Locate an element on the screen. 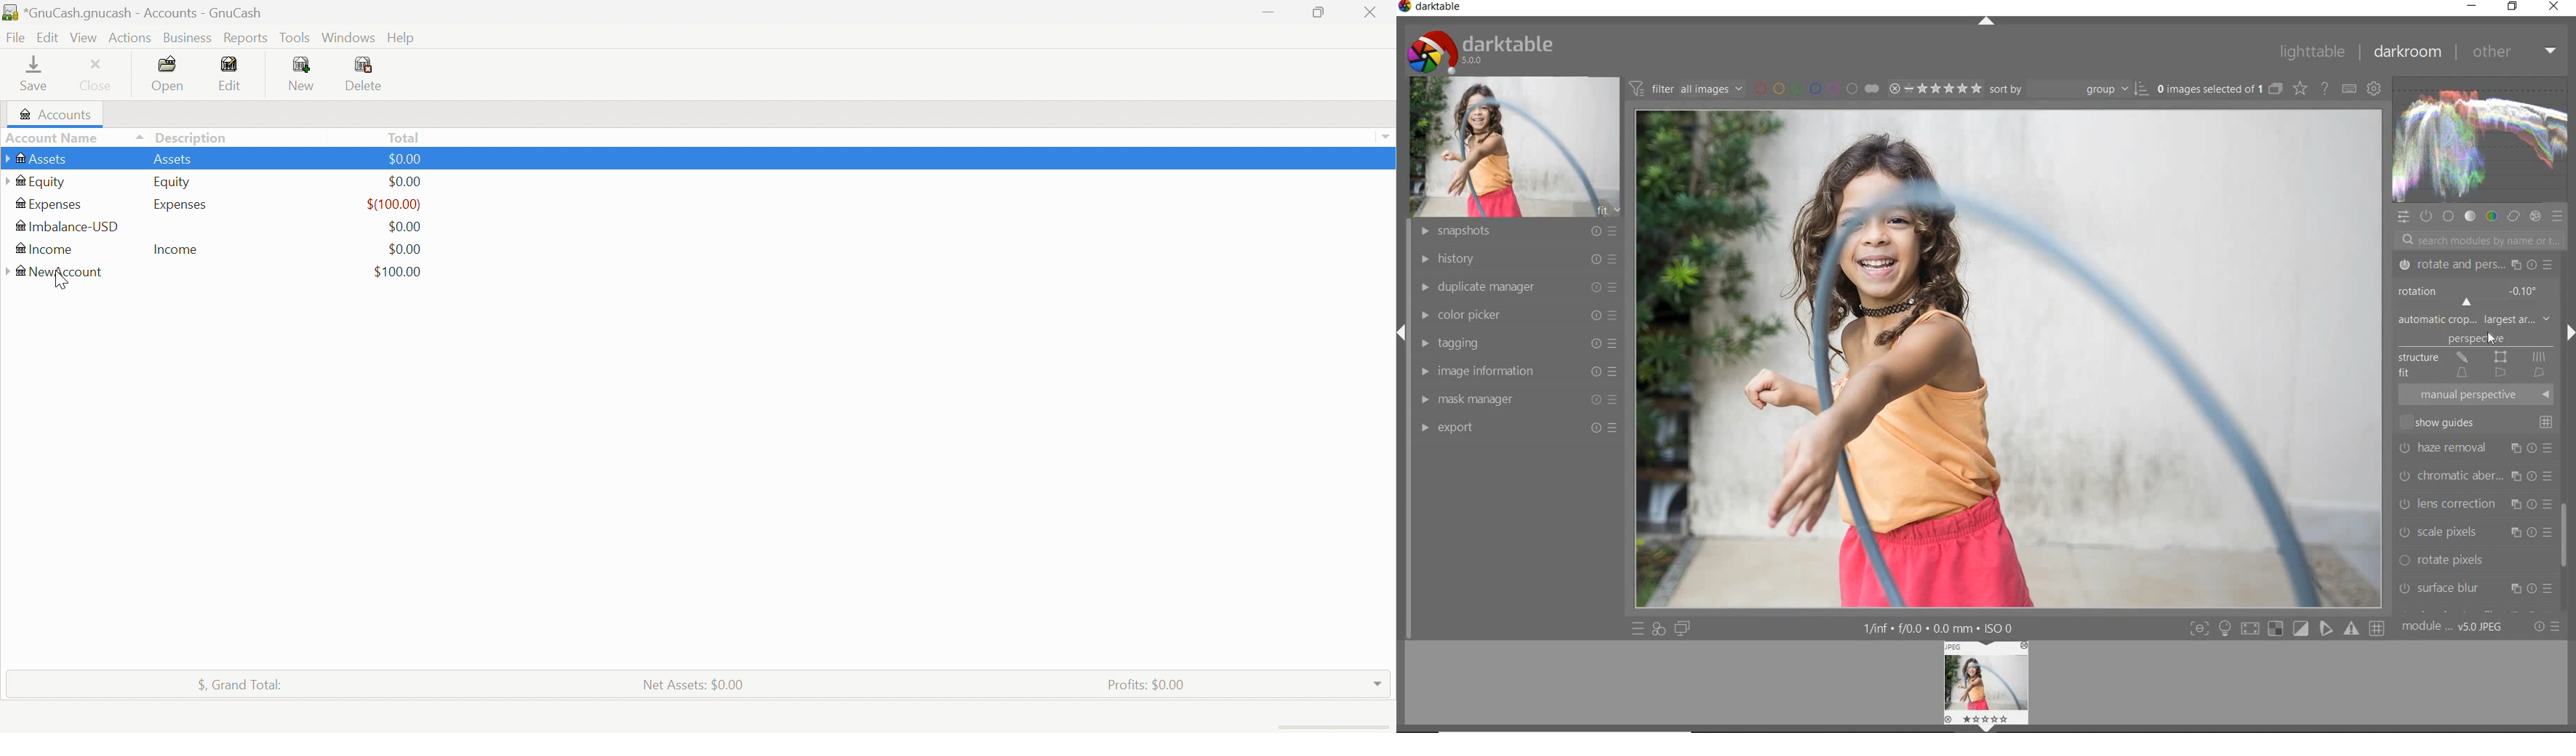 Image resolution: width=2576 pixels, height=756 pixels. Save is located at coordinates (36, 76).